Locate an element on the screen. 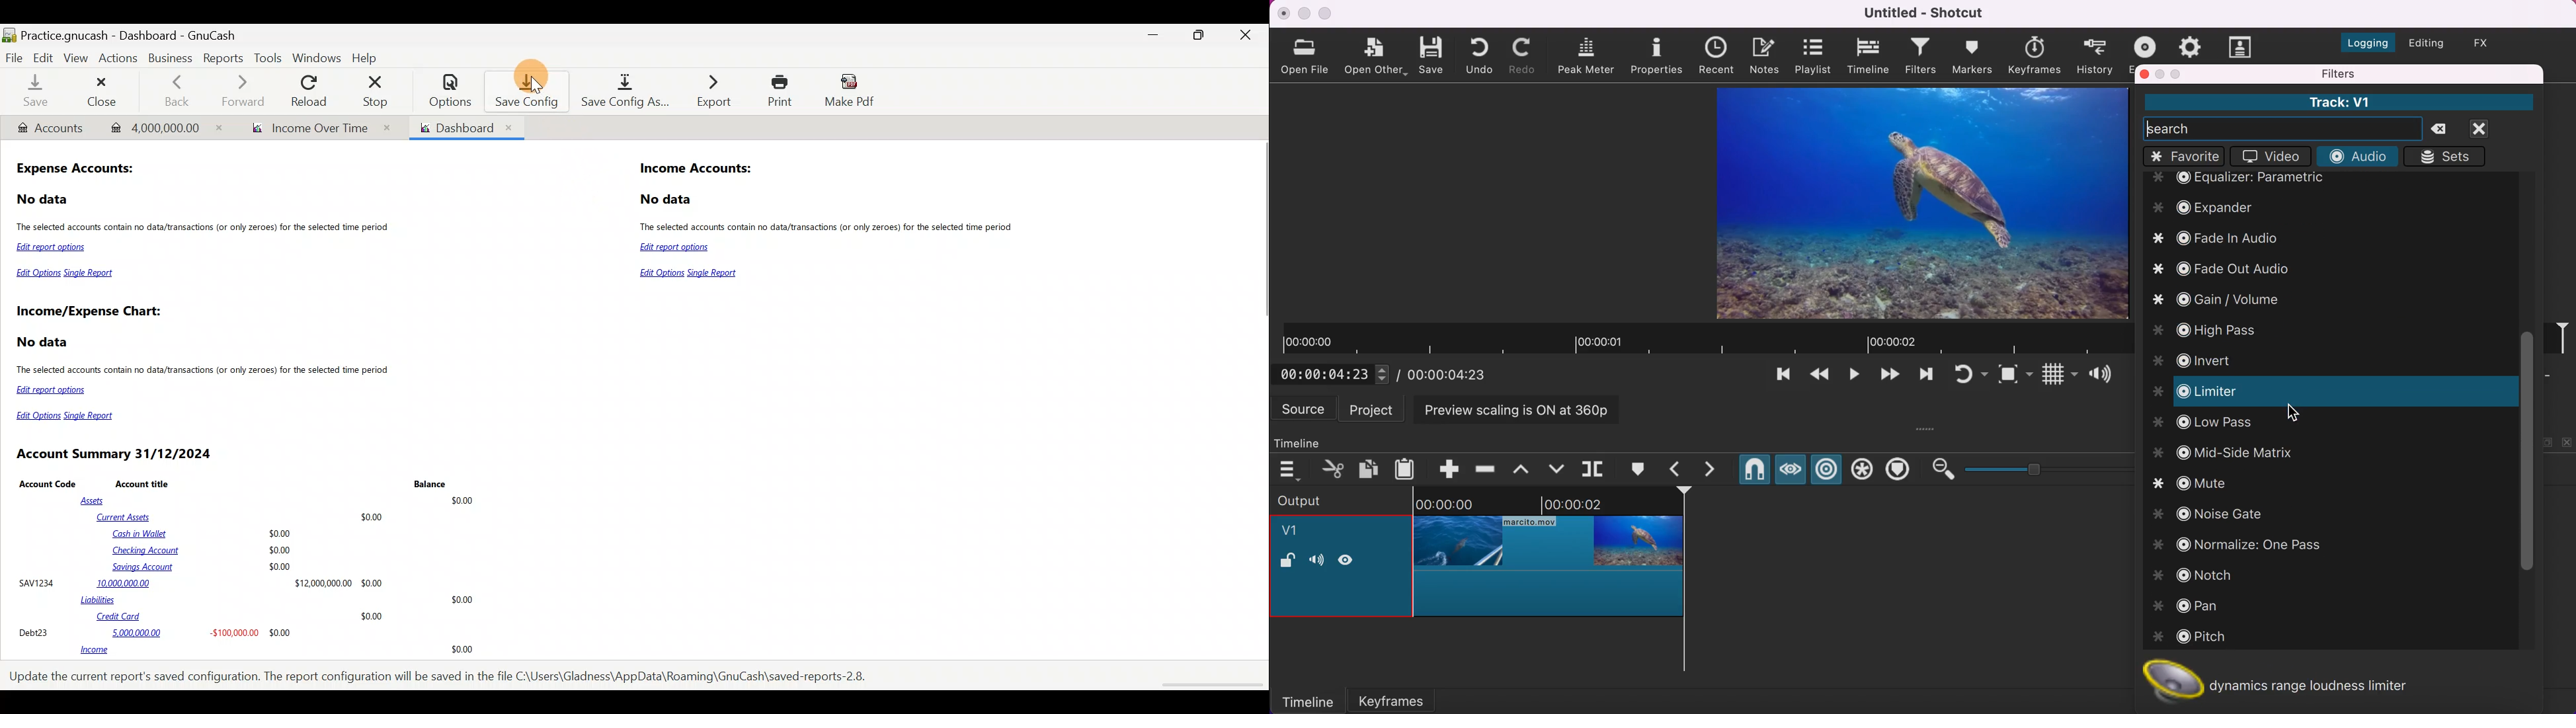  pitch is located at coordinates (2201, 638).